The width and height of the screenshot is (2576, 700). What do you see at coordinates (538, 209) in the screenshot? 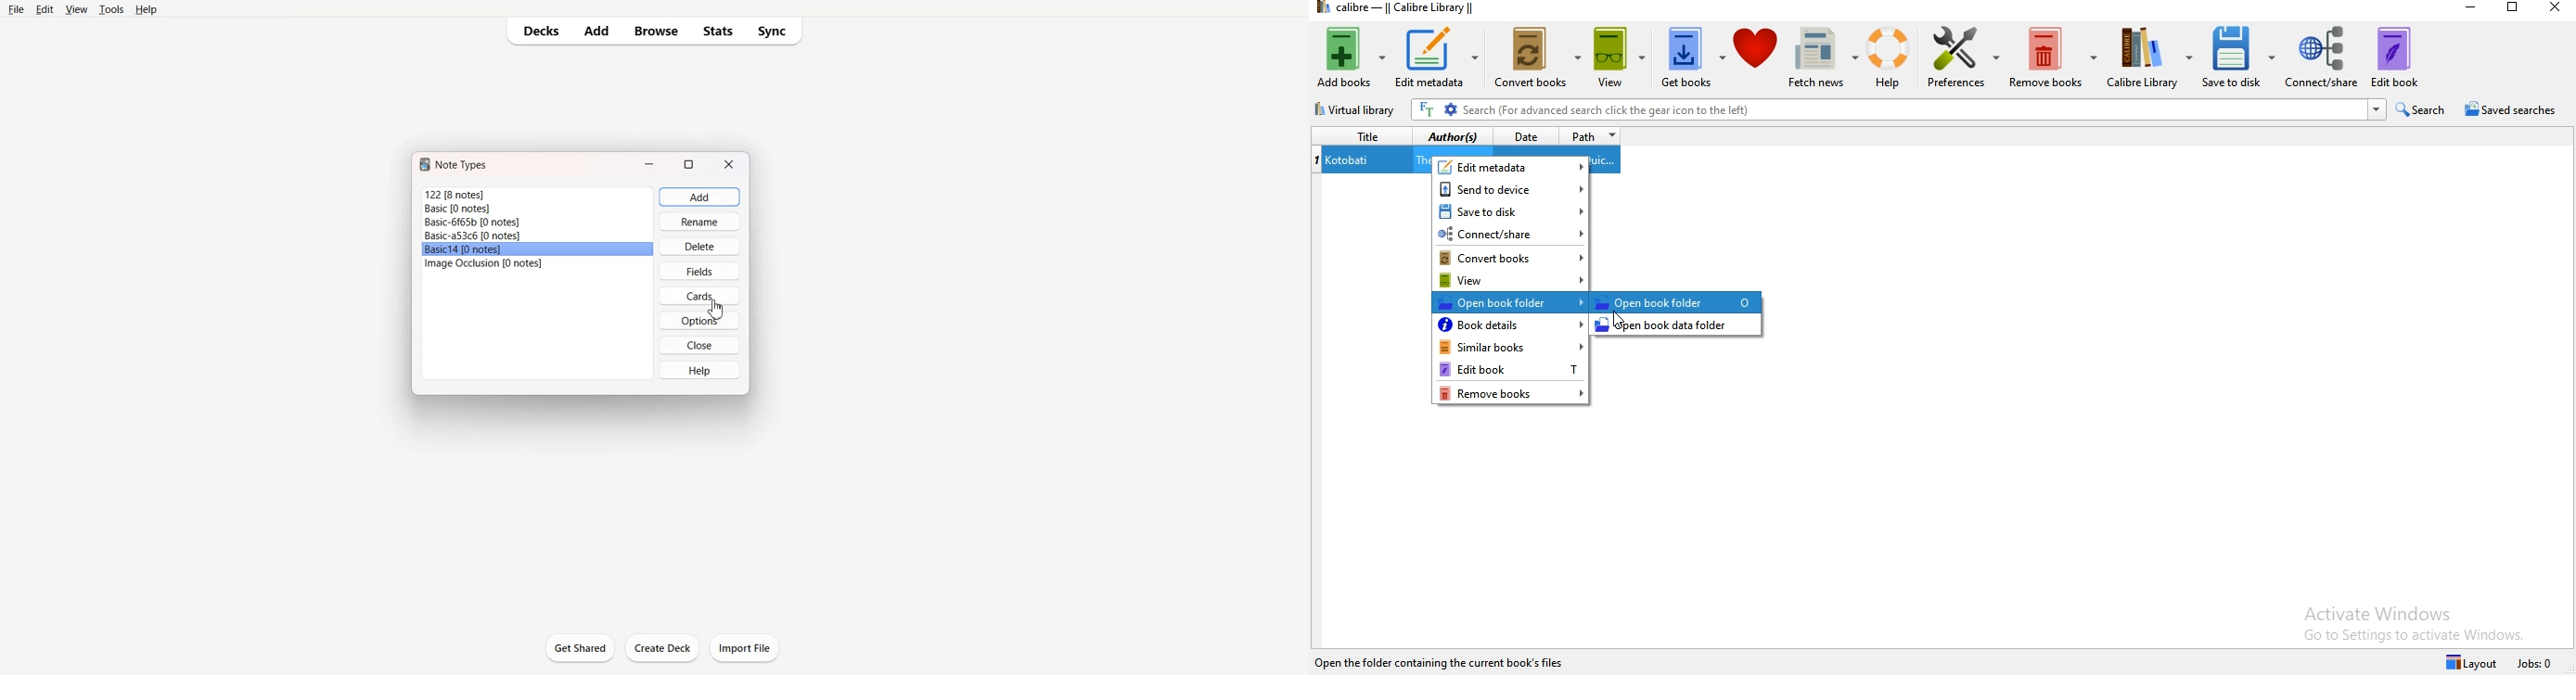
I see `File` at bounding box center [538, 209].